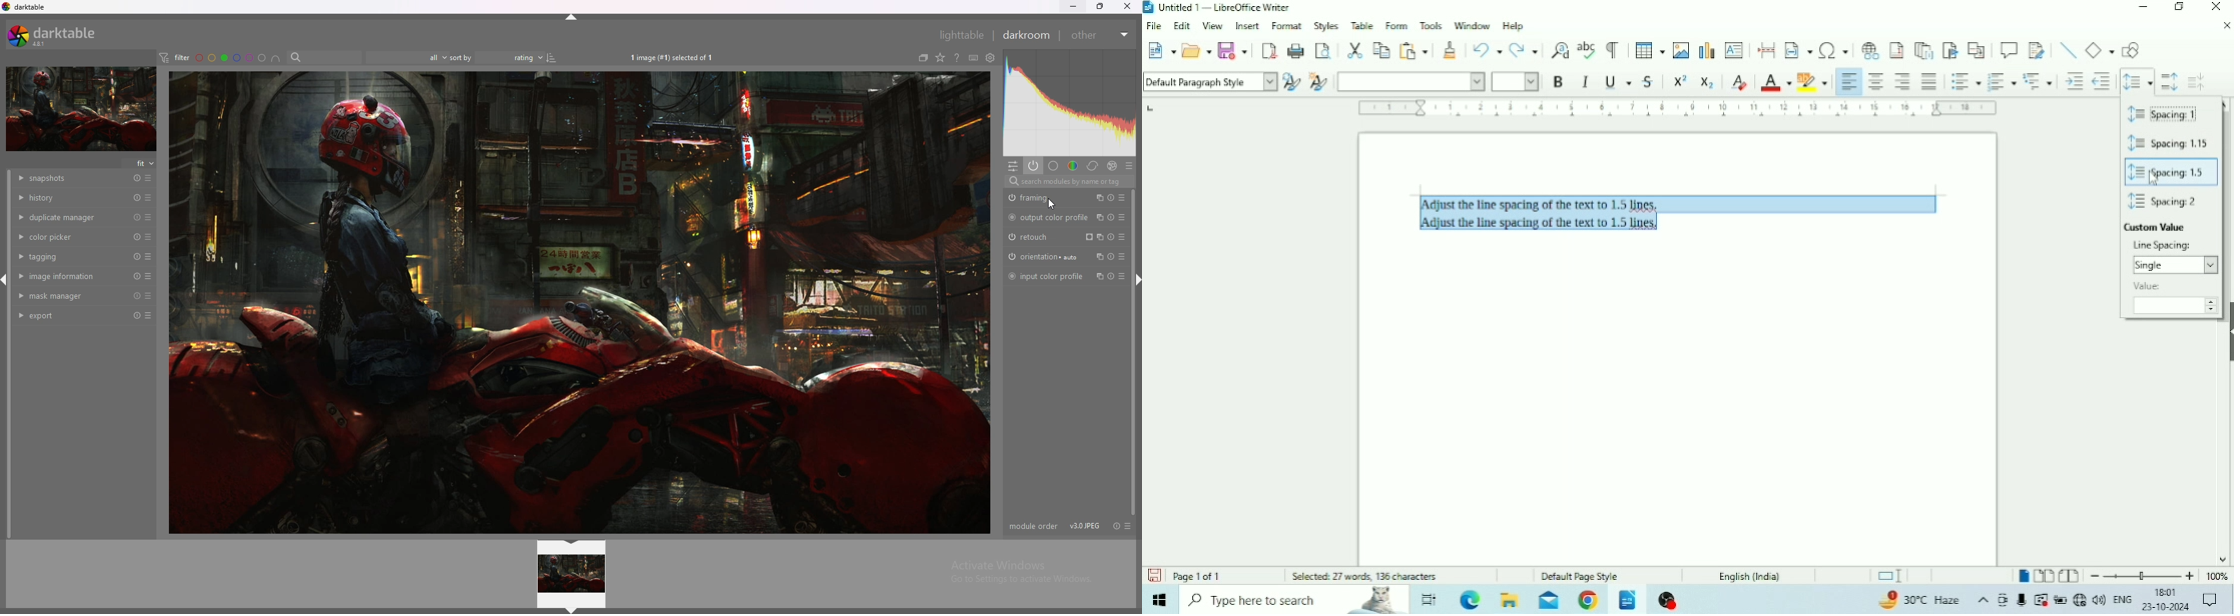 The image size is (2240, 616). Describe the element at coordinates (1812, 81) in the screenshot. I see `Character Highlighting Color` at that location.